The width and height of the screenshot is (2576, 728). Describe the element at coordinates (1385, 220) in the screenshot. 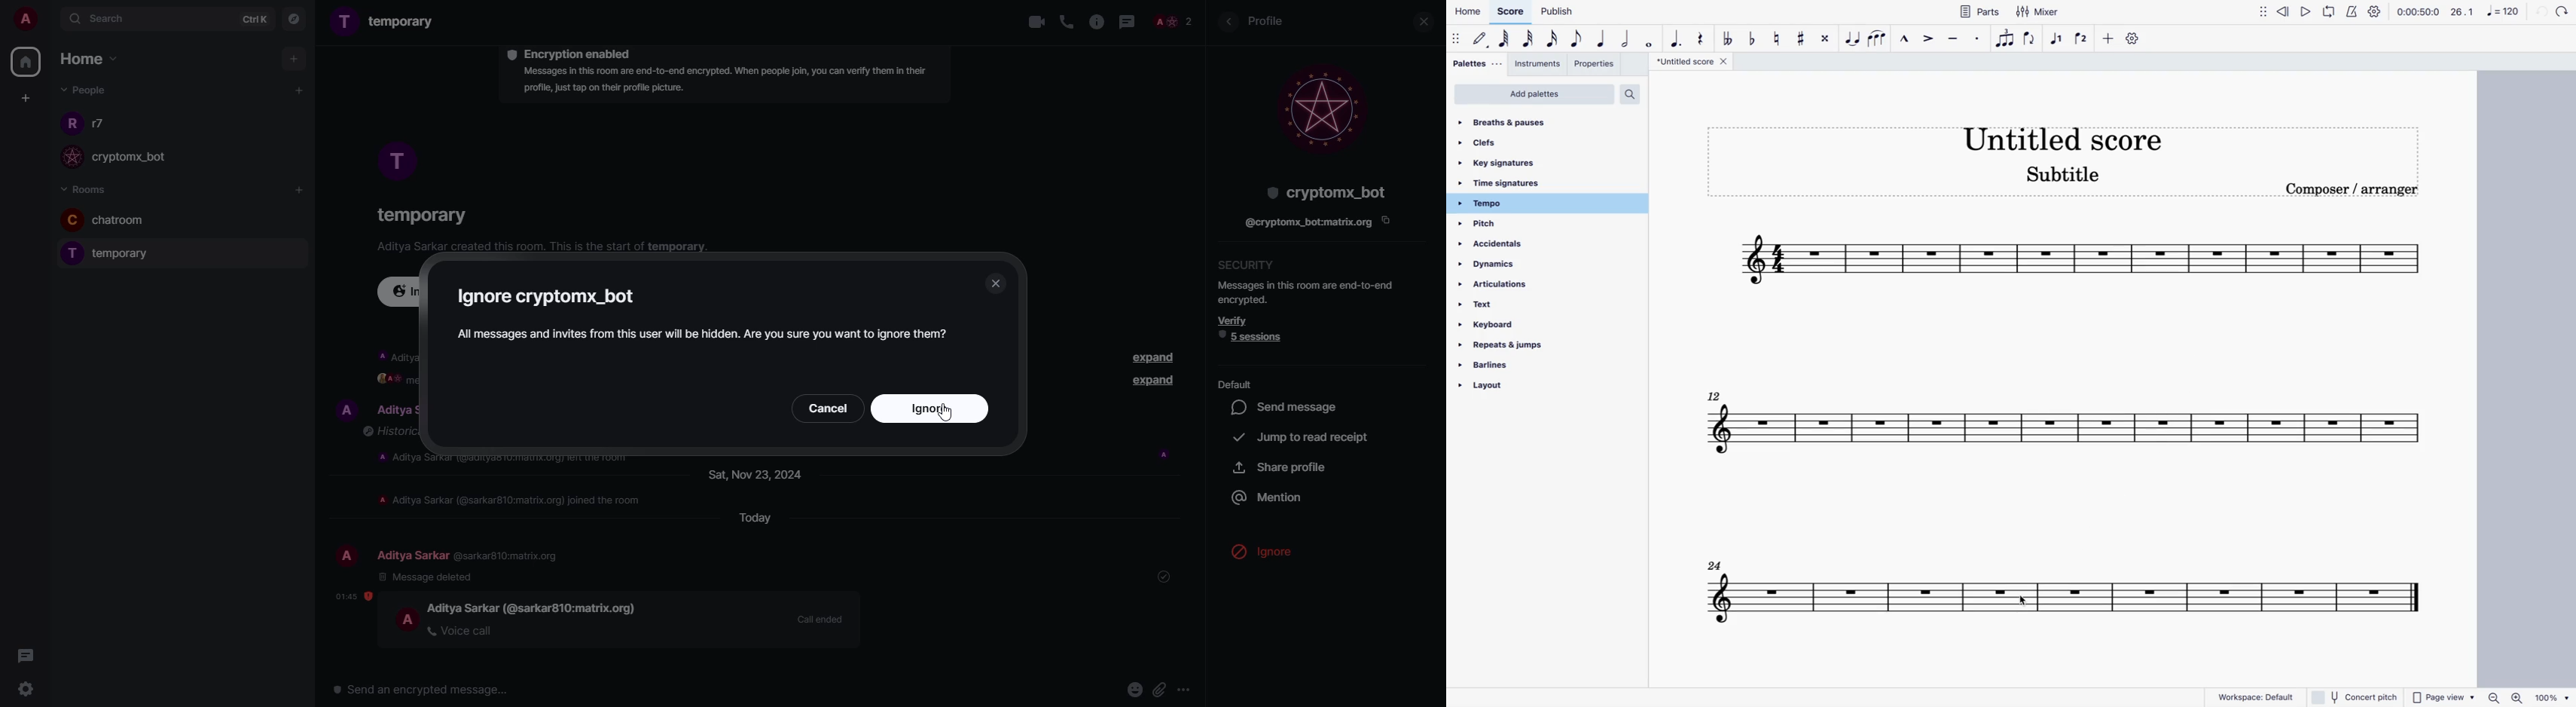

I see `copy` at that location.